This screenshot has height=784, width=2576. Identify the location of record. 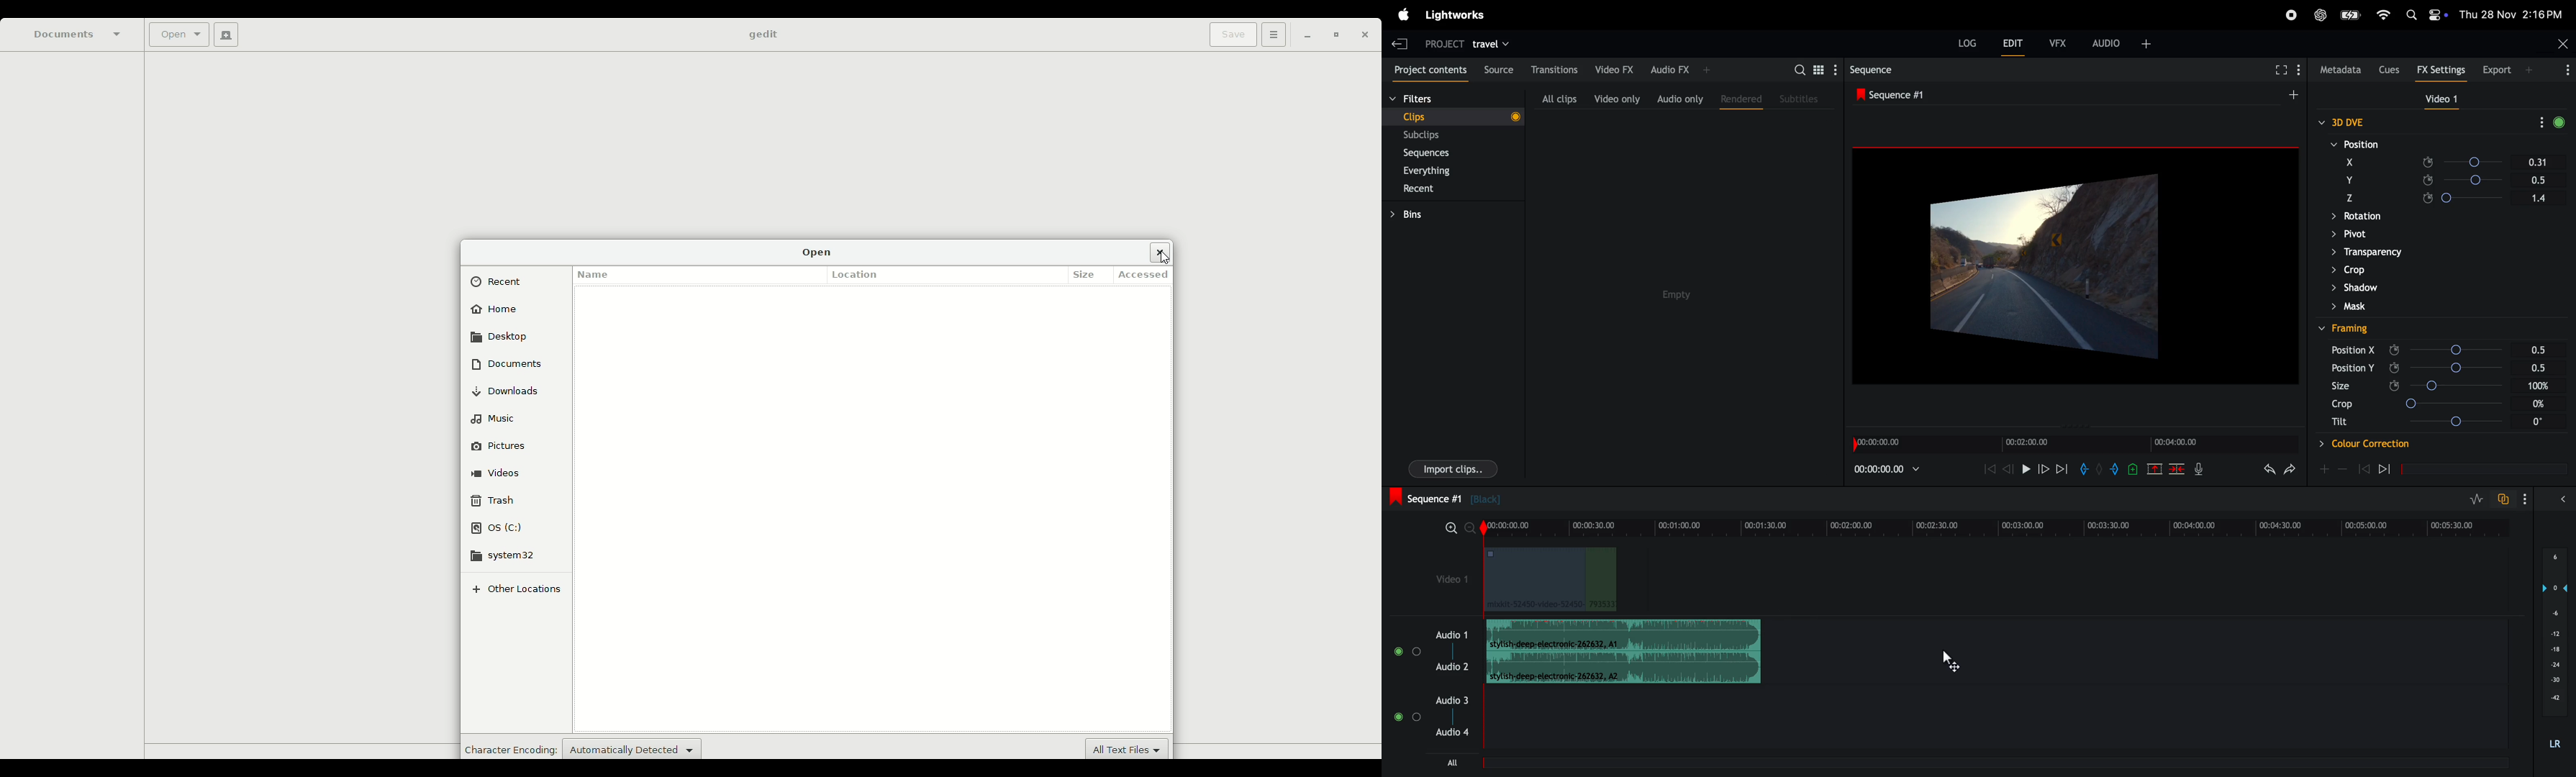
(2286, 15).